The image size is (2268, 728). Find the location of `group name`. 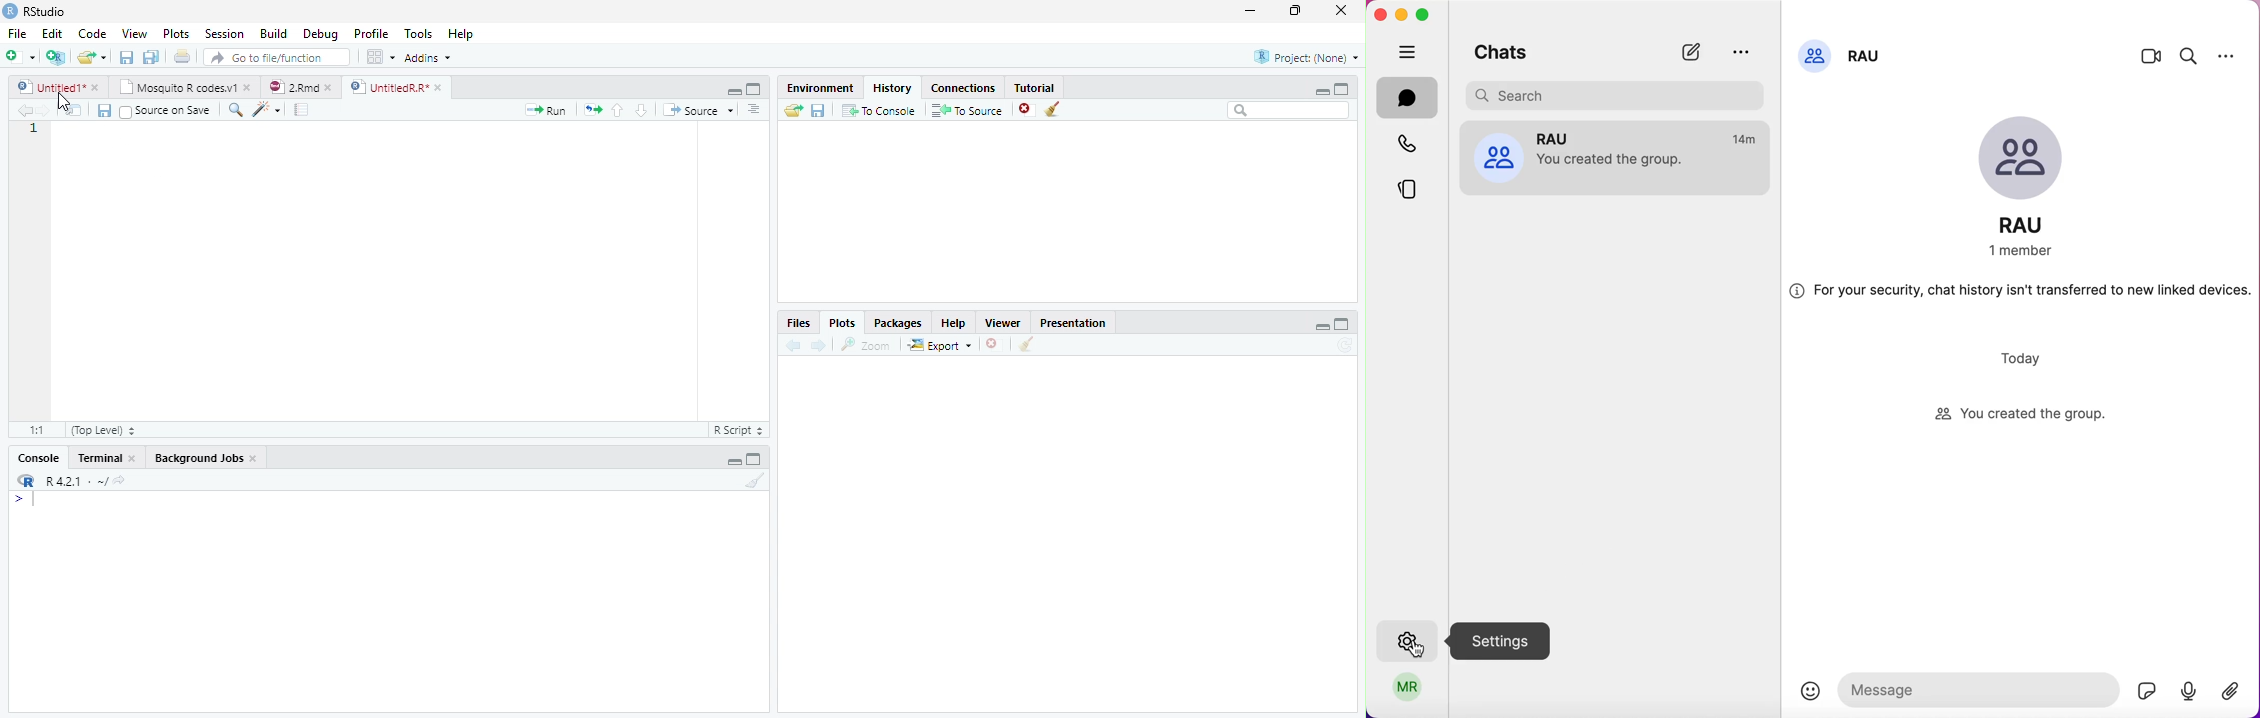

group name is located at coordinates (2030, 225).